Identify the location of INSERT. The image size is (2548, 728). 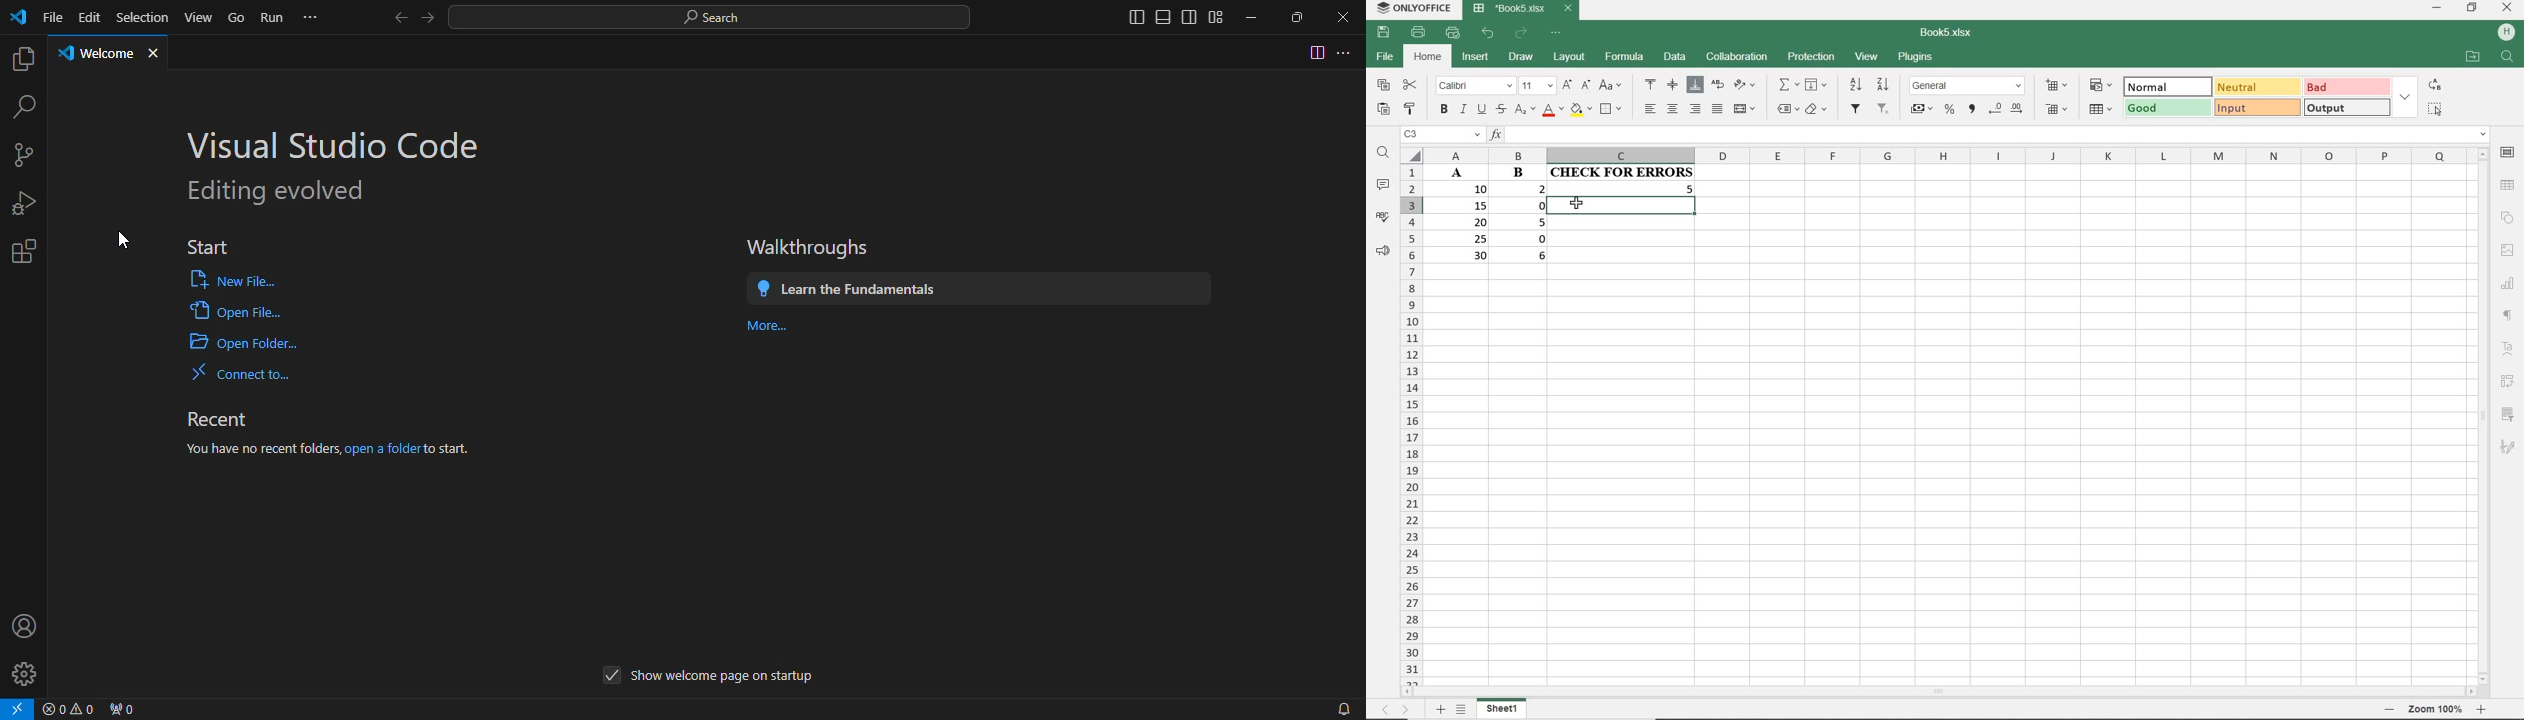
(1474, 57).